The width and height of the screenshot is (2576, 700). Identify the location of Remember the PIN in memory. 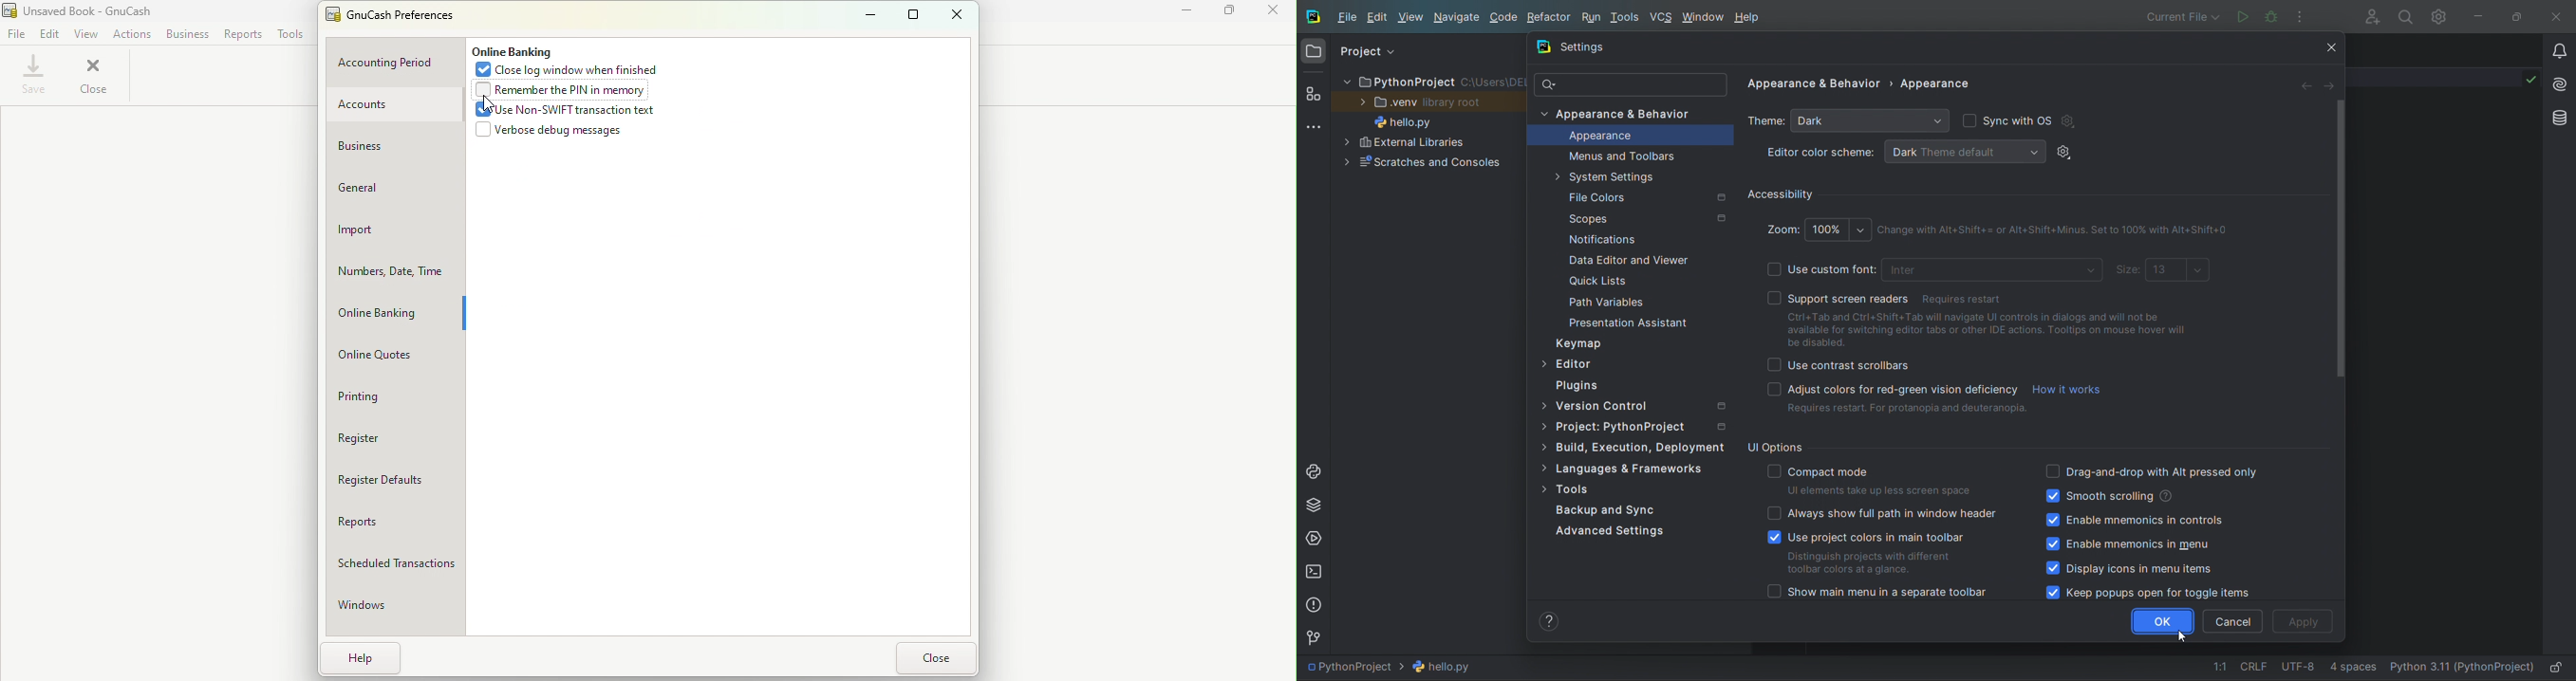
(566, 92).